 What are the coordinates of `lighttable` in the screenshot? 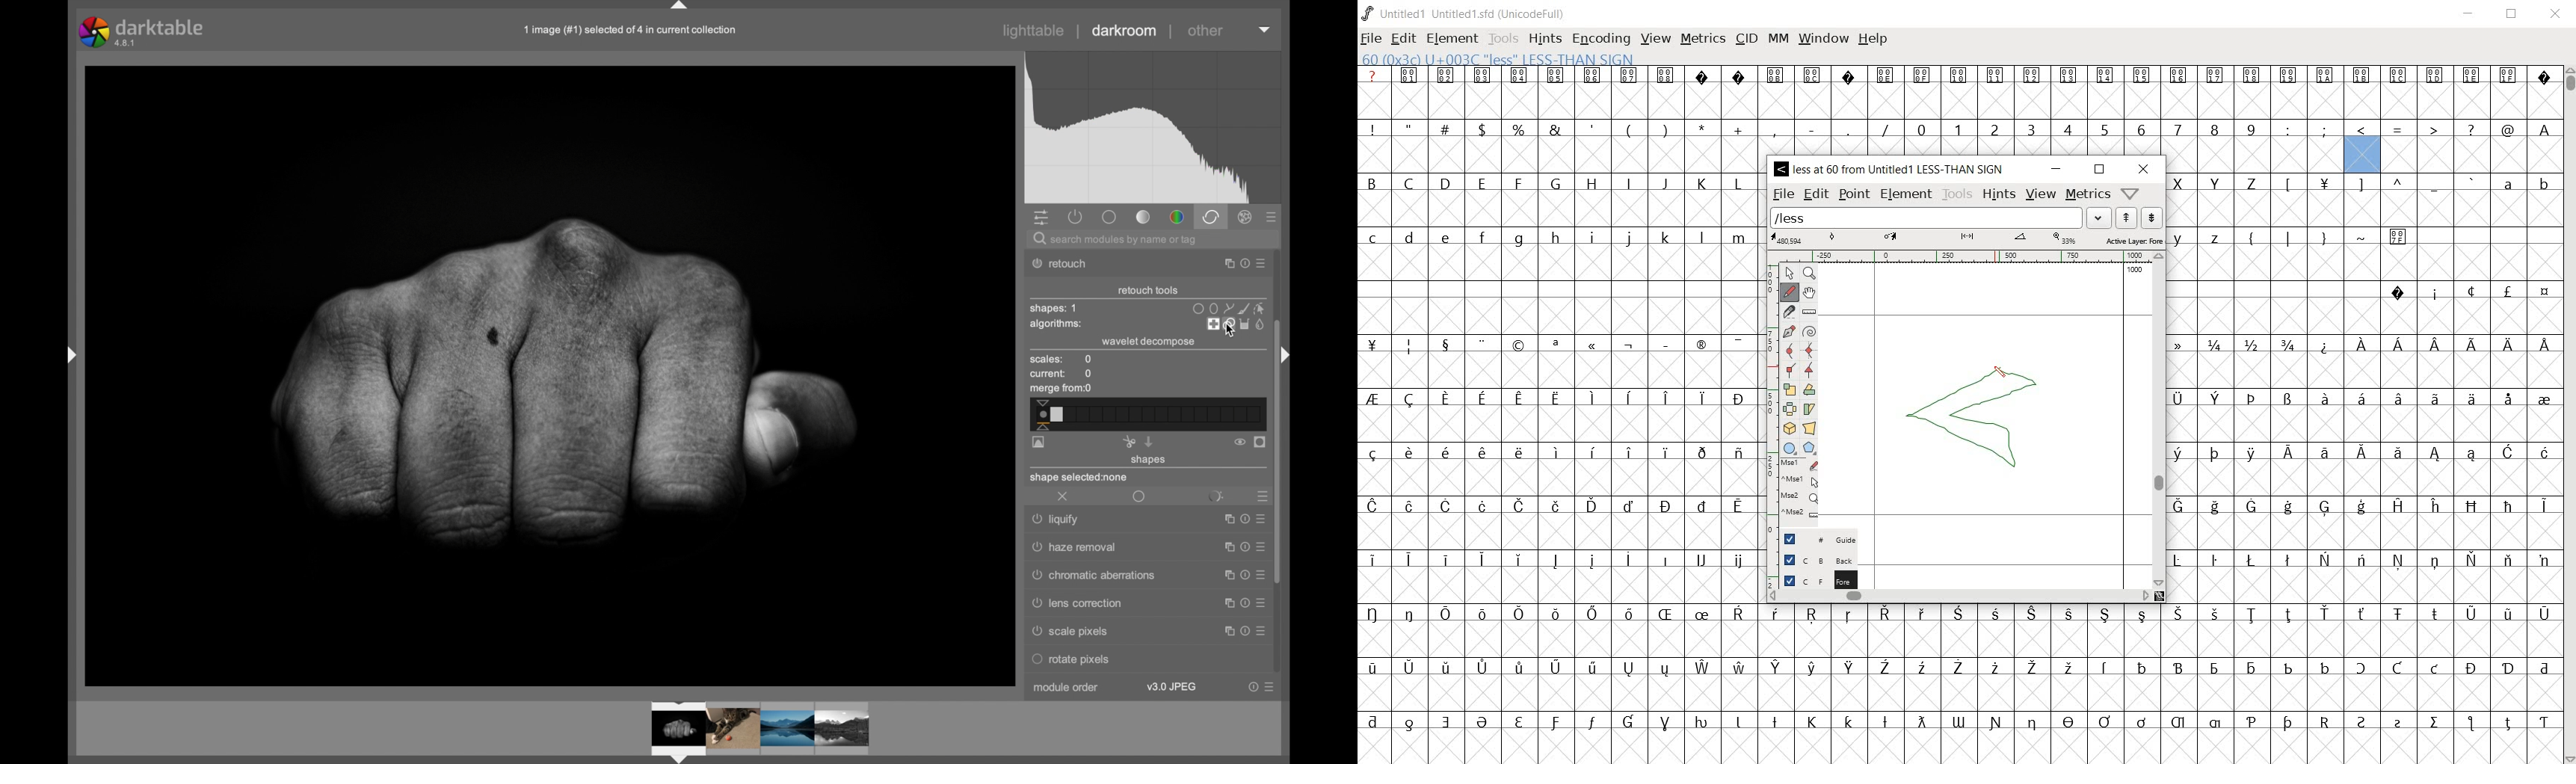 It's located at (1034, 31).